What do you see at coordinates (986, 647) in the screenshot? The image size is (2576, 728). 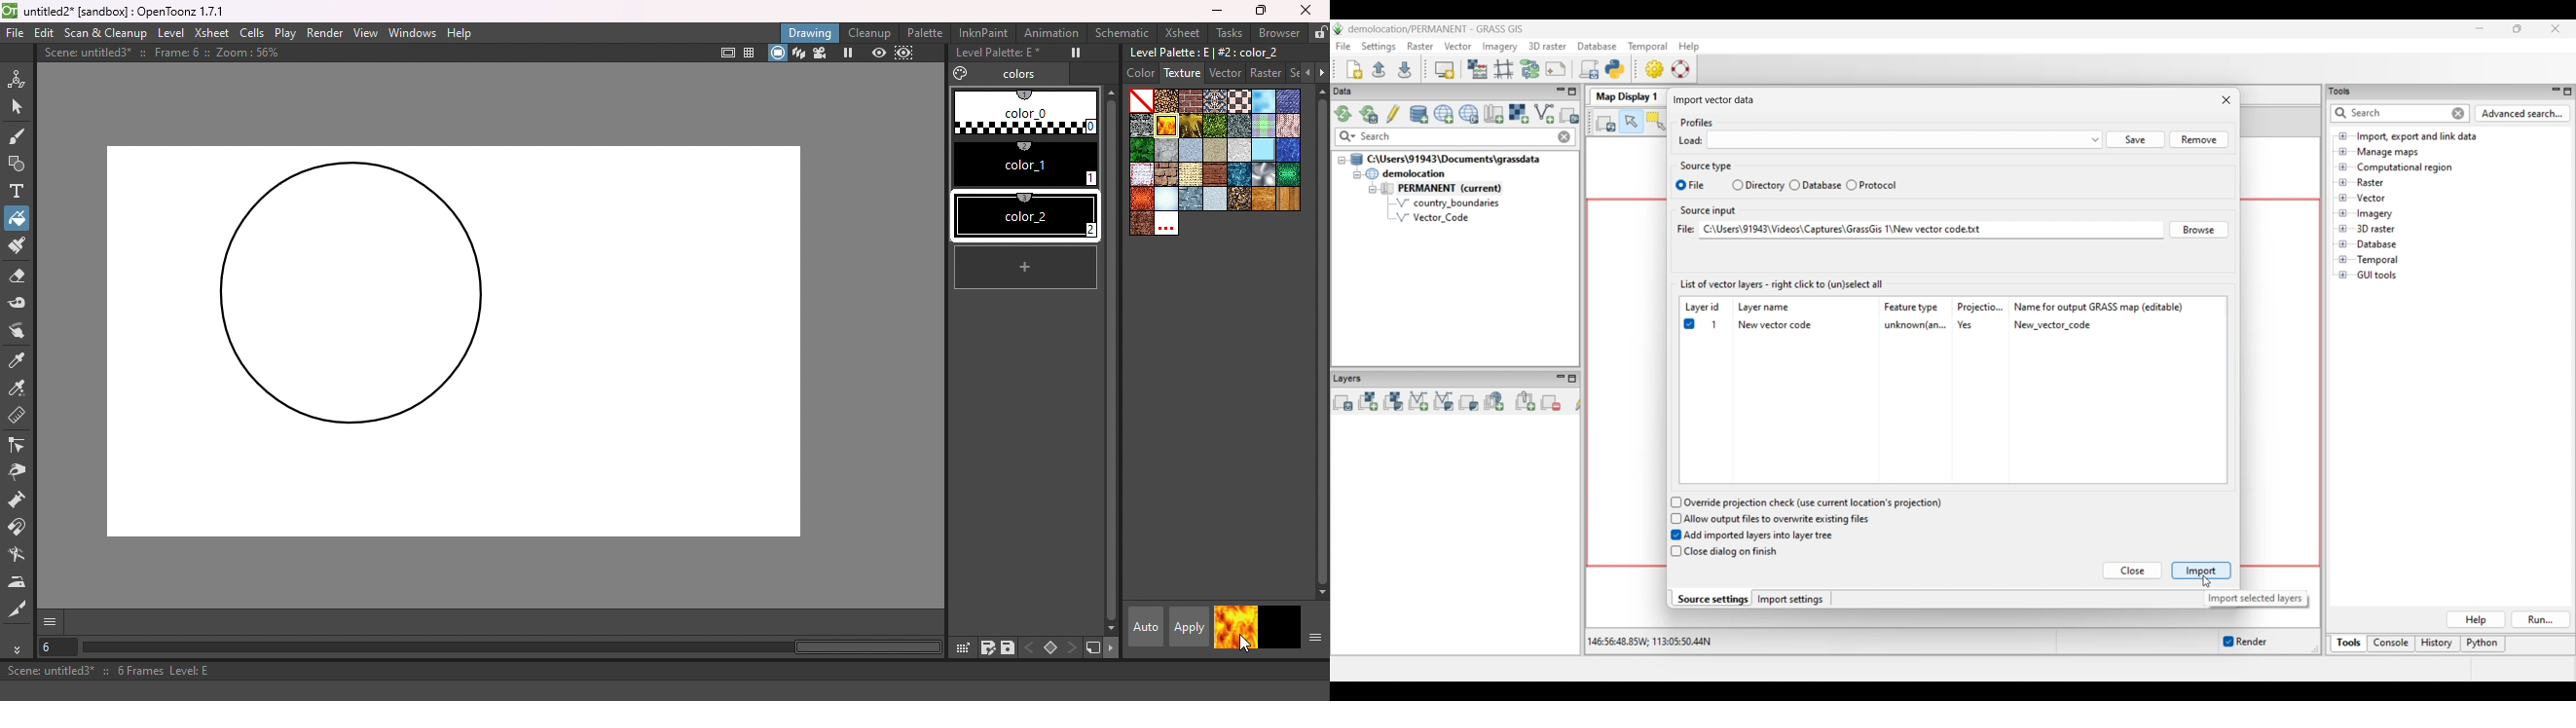 I see `save palette as` at bounding box center [986, 647].